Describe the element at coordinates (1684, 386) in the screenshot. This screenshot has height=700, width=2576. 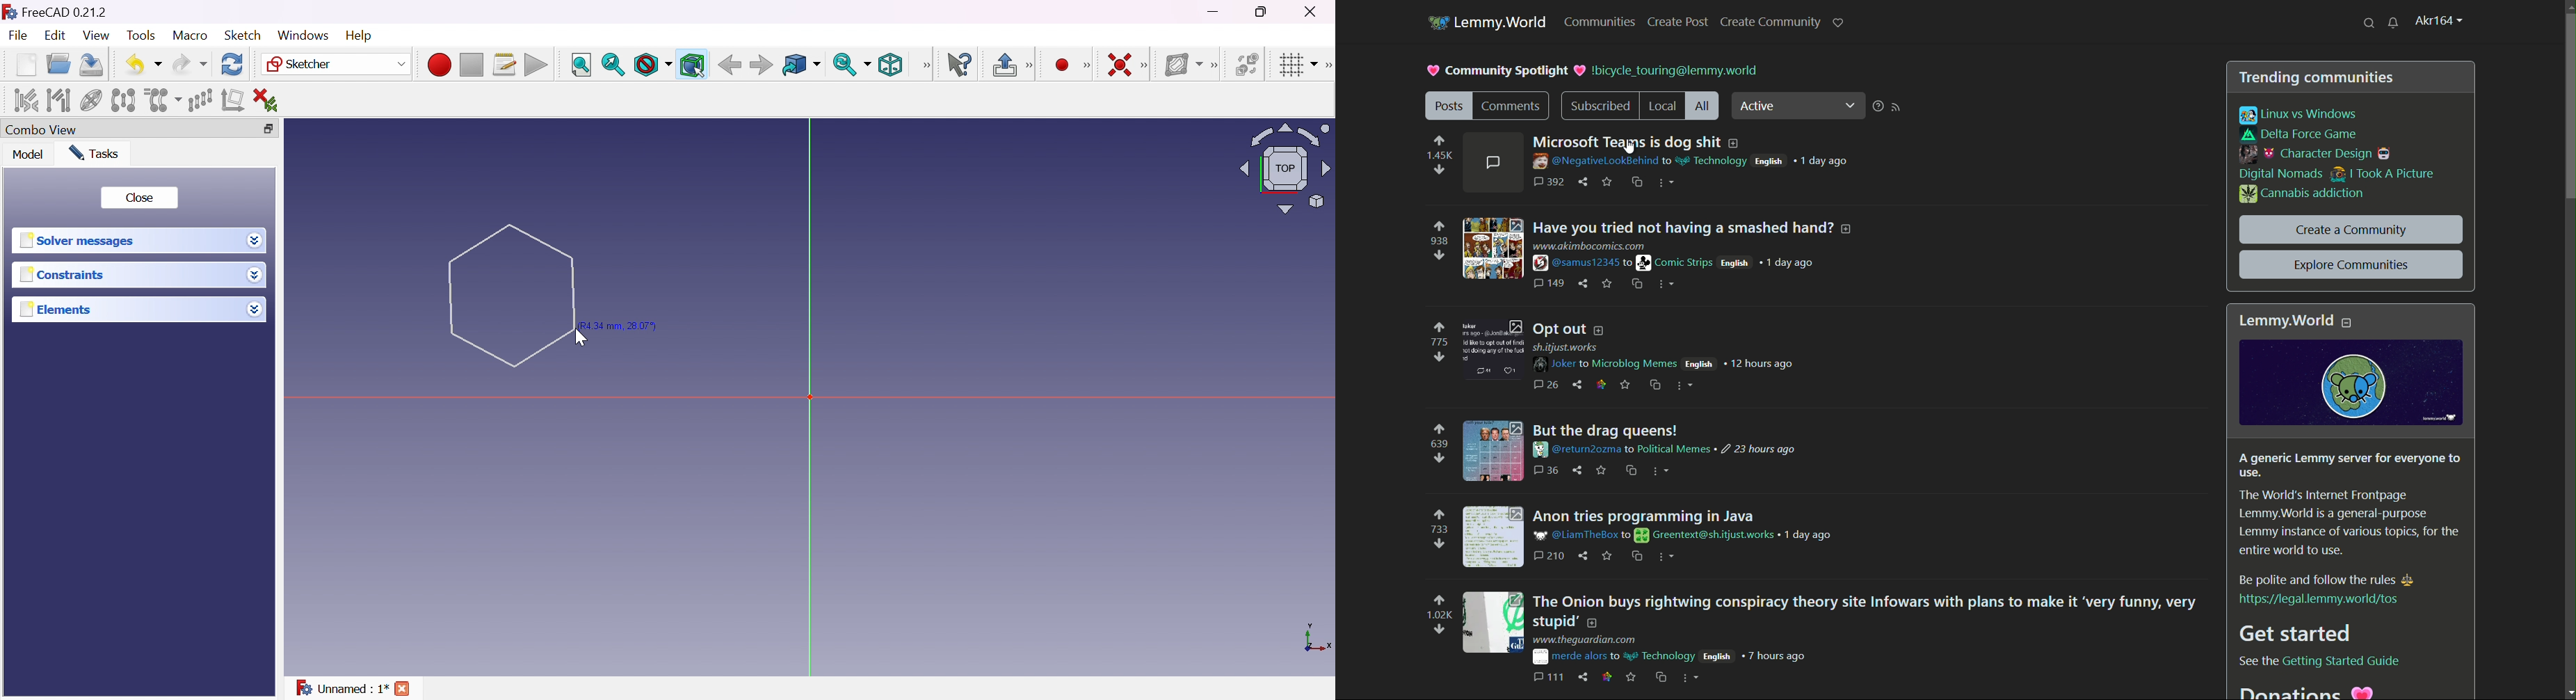
I see `more` at that location.